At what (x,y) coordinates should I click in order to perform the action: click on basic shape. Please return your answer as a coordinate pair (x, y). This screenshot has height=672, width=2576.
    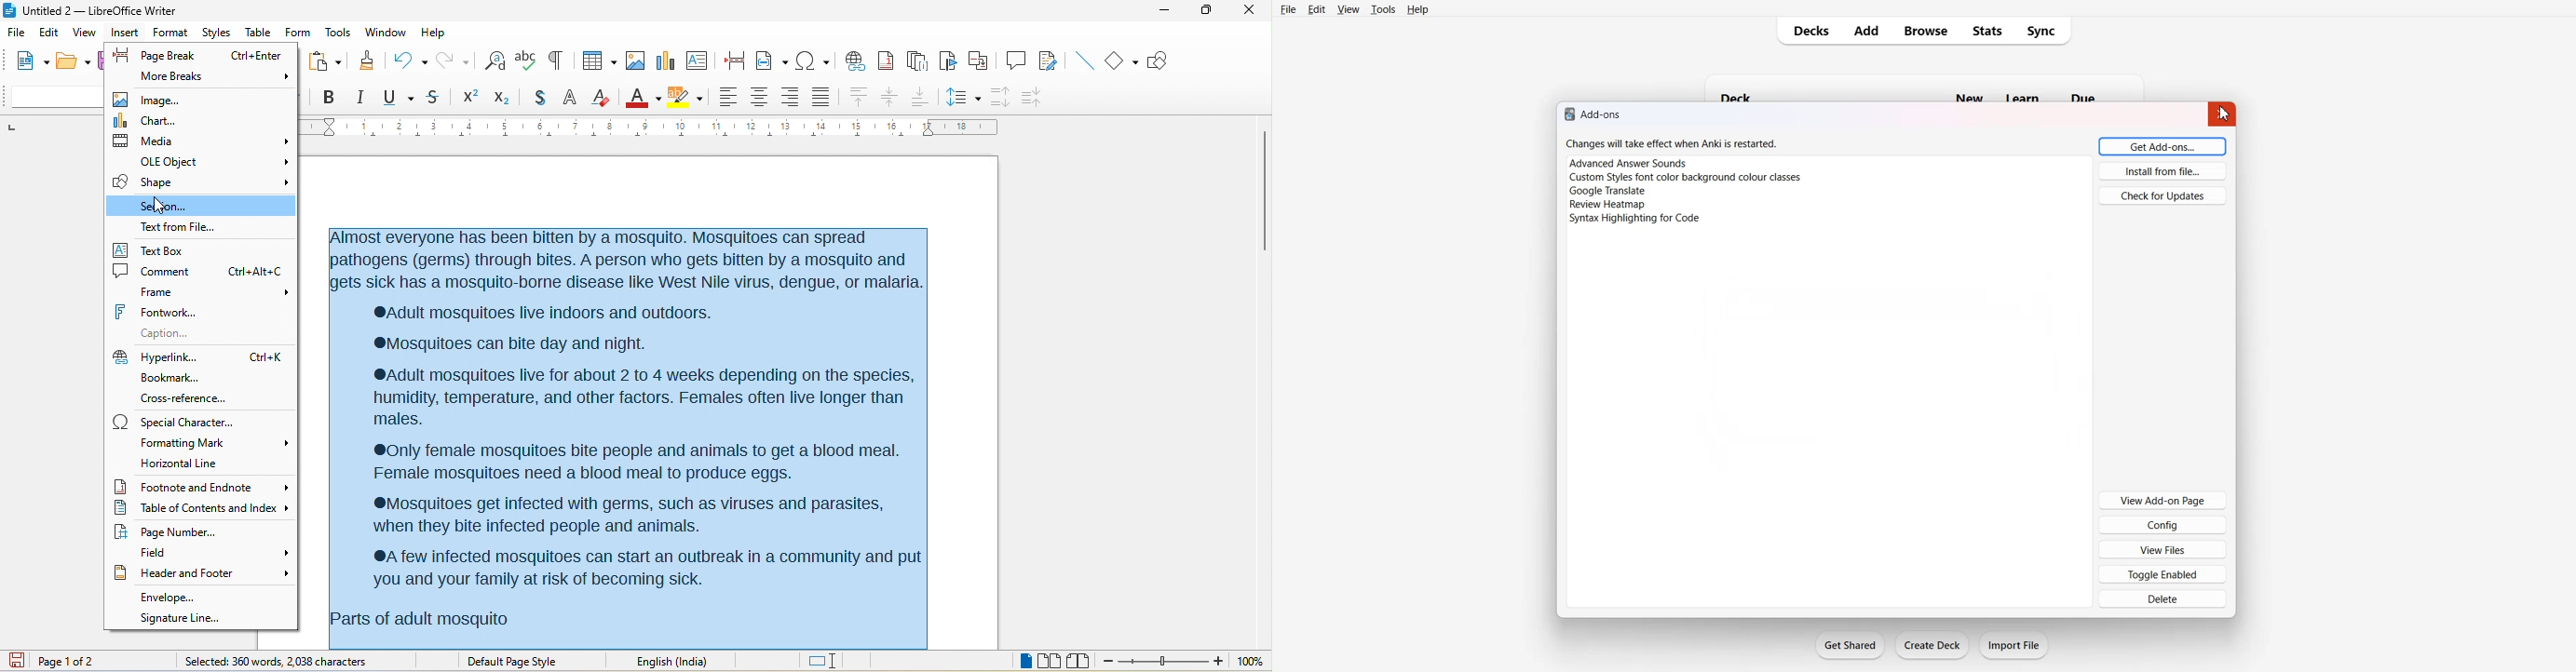
    Looking at the image, I should click on (1120, 60).